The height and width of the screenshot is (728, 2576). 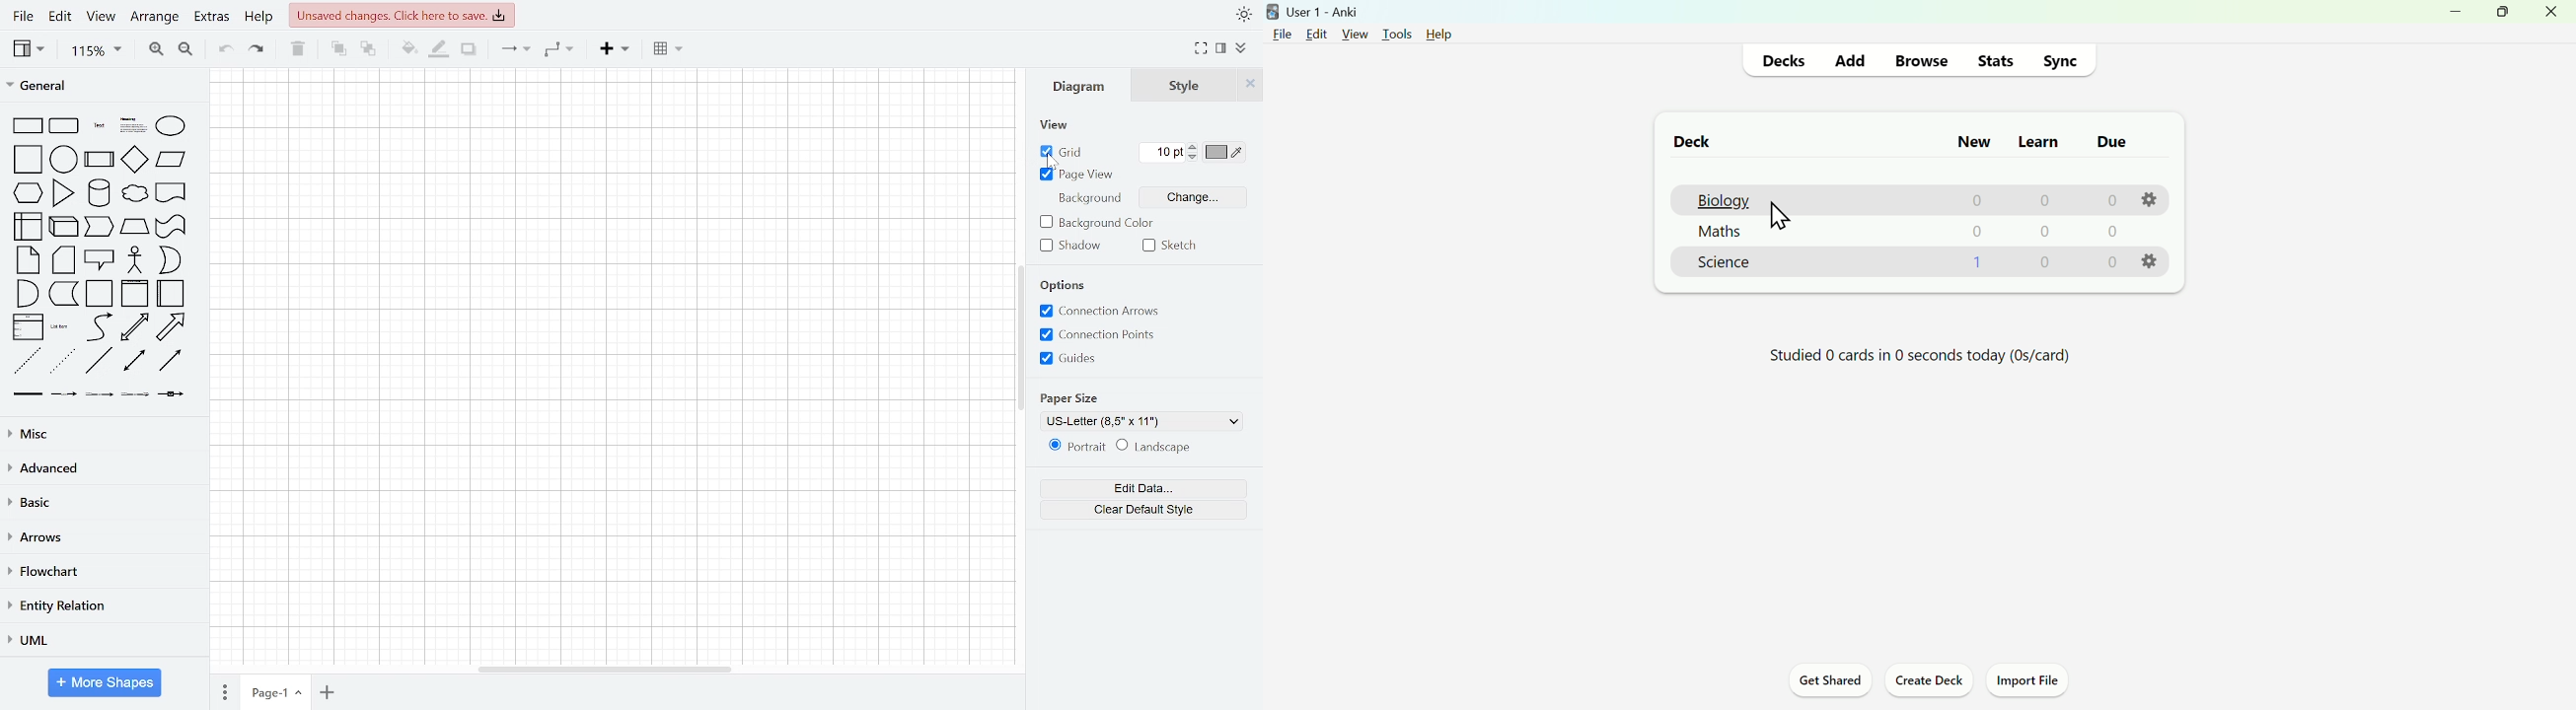 What do you see at coordinates (1441, 36) in the screenshot?
I see `help` at bounding box center [1441, 36].